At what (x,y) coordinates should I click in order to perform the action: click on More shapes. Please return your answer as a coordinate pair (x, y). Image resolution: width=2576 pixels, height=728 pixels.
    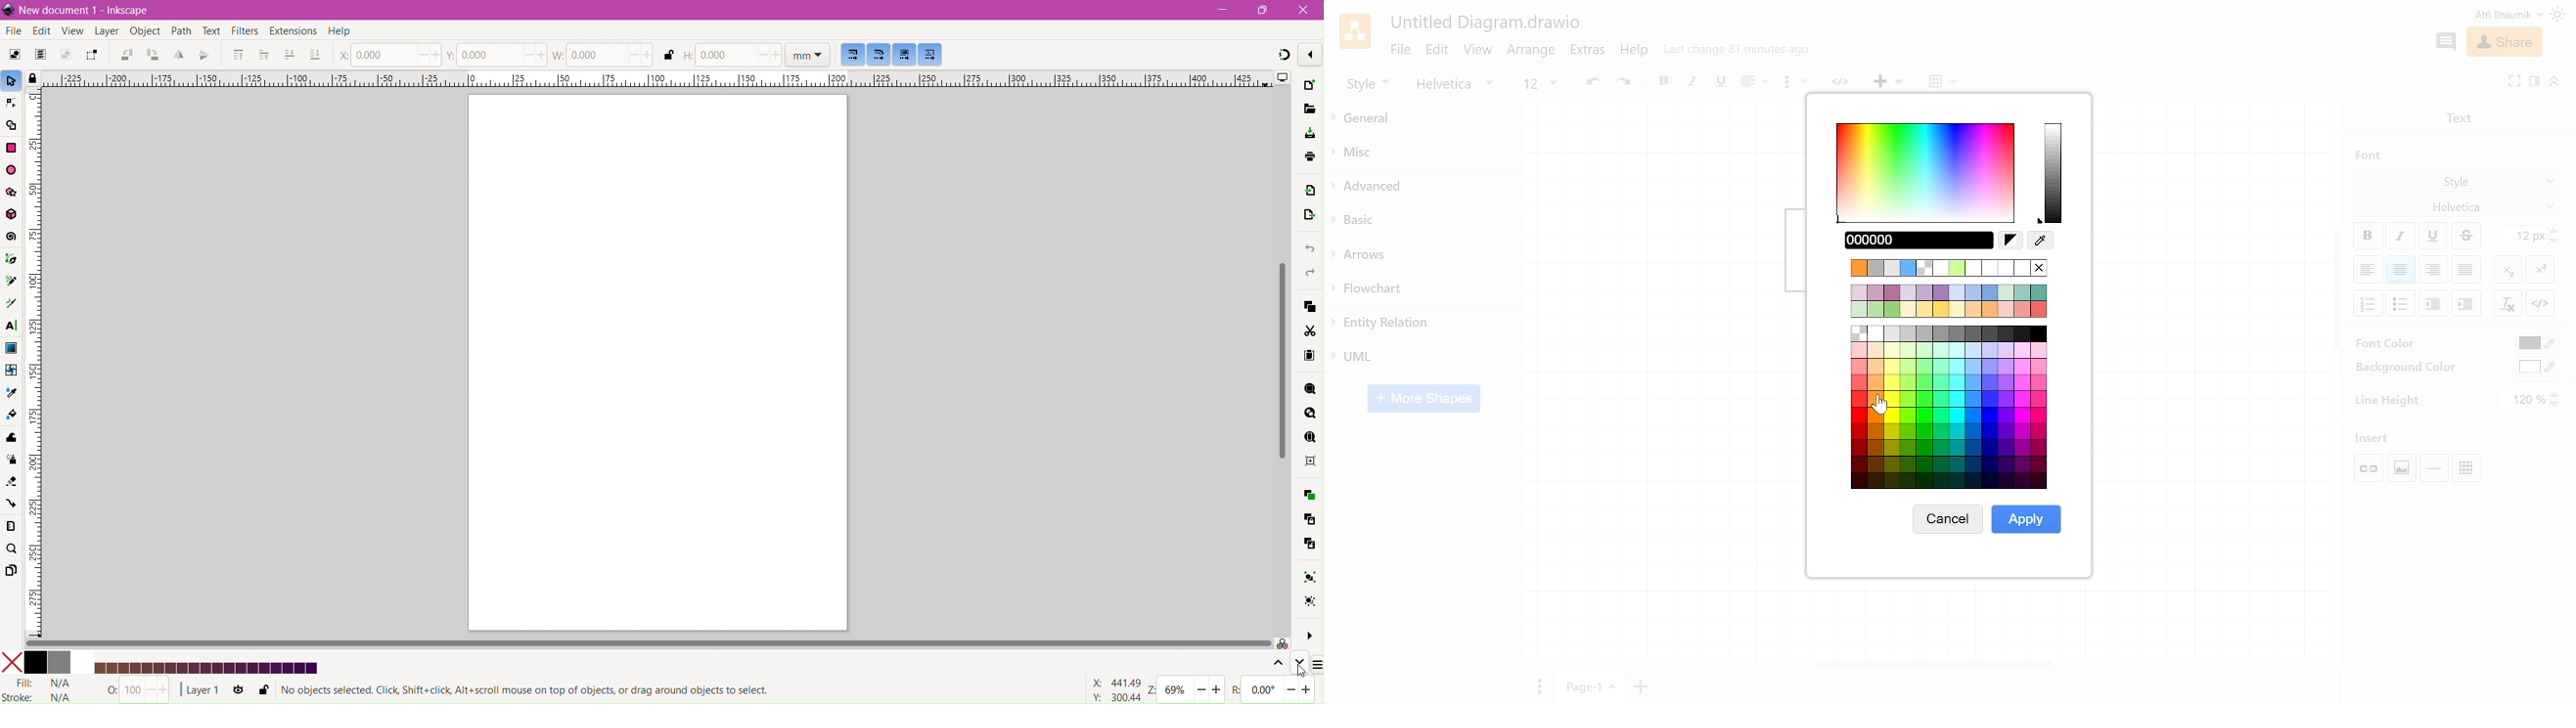
    Looking at the image, I should click on (1424, 400).